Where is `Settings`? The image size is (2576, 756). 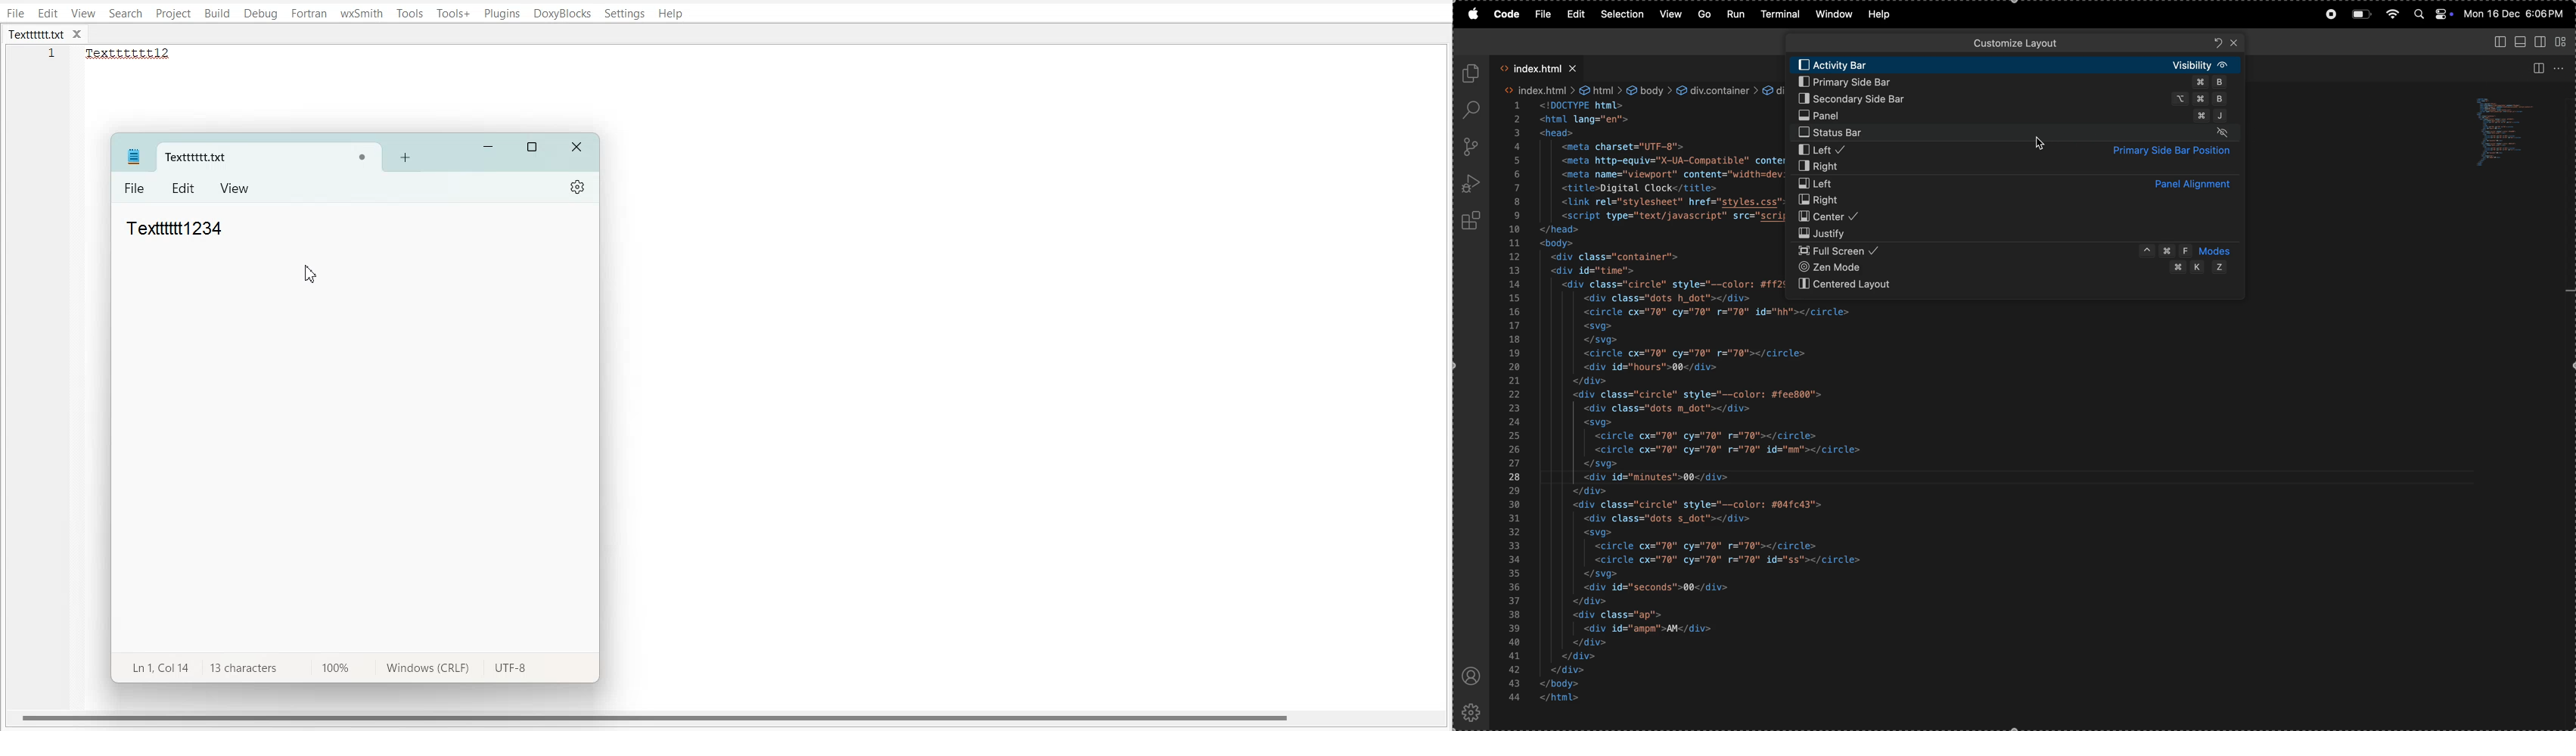 Settings is located at coordinates (579, 187).